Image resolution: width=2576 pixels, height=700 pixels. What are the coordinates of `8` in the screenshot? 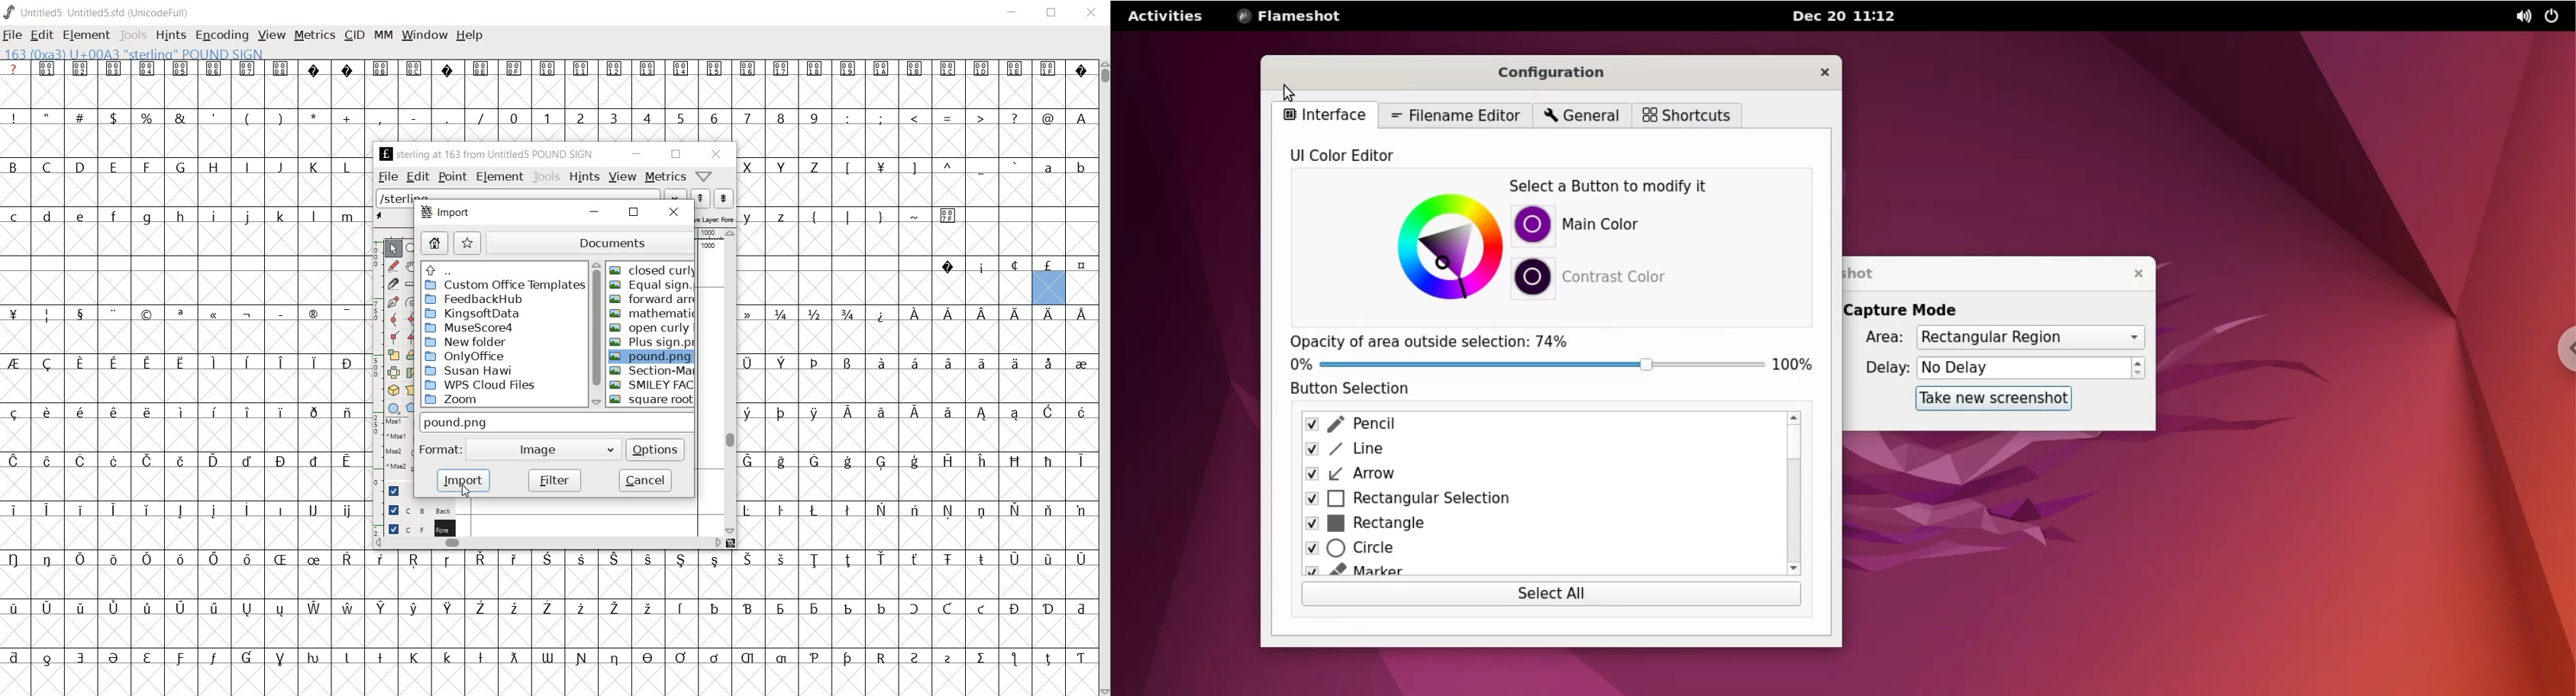 It's located at (780, 118).